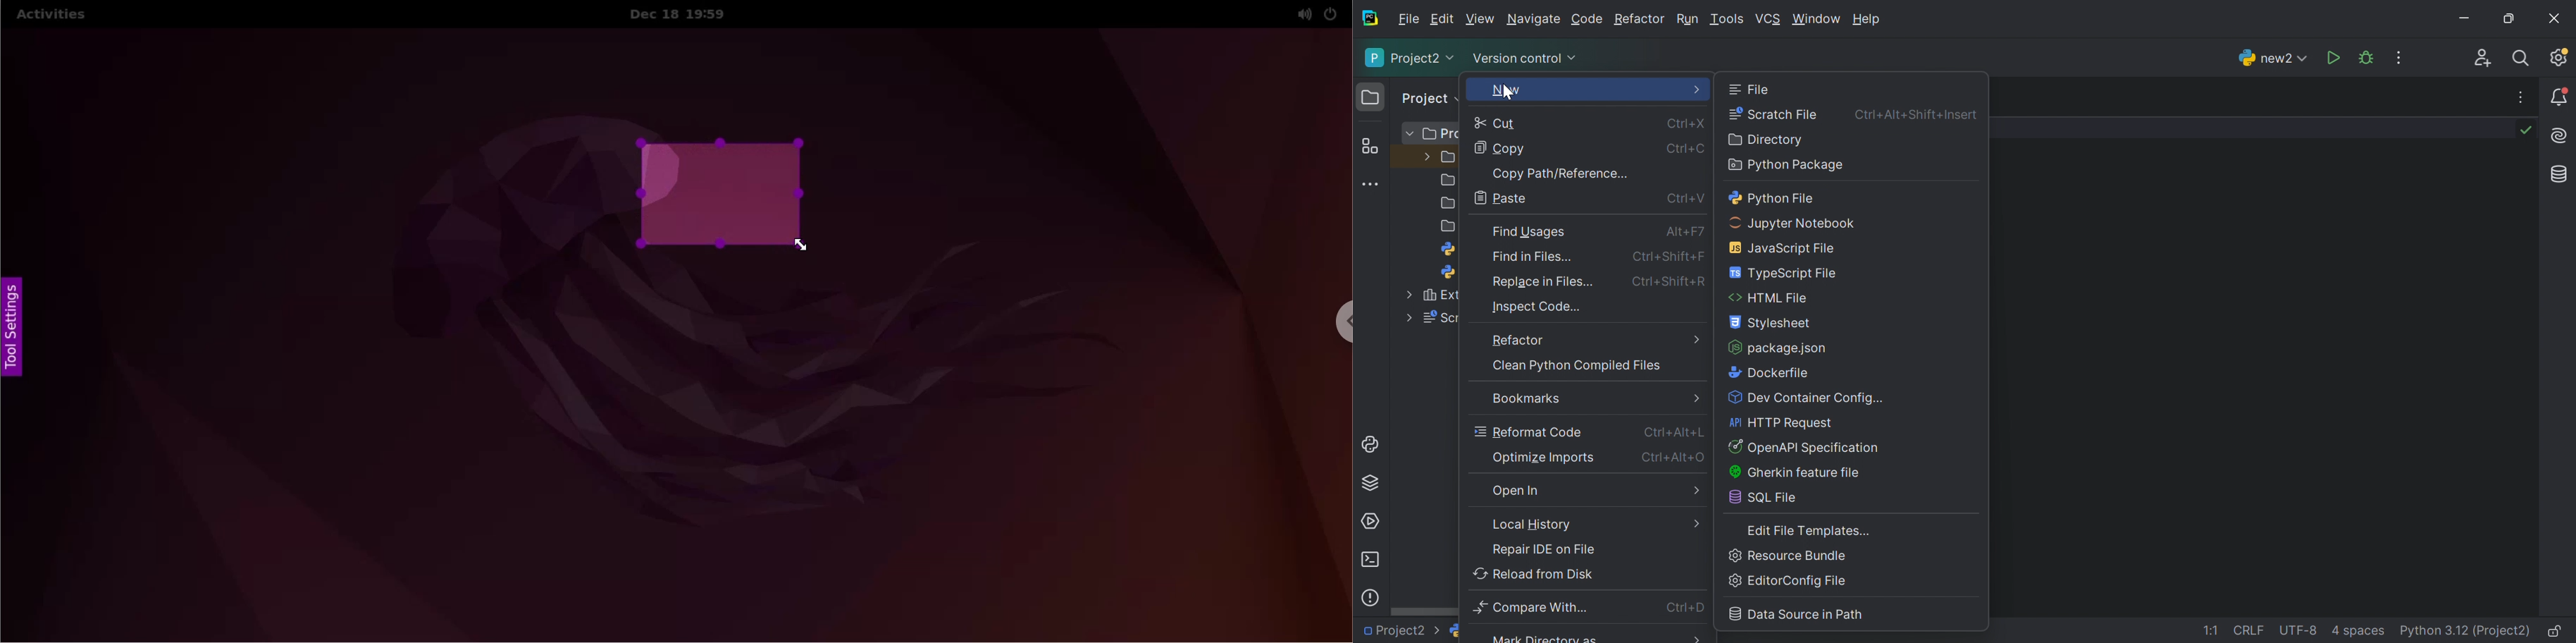 Image resolution: width=2576 pixels, height=644 pixels. What do you see at coordinates (1560, 172) in the screenshot?
I see `Copy path/reference...` at bounding box center [1560, 172].